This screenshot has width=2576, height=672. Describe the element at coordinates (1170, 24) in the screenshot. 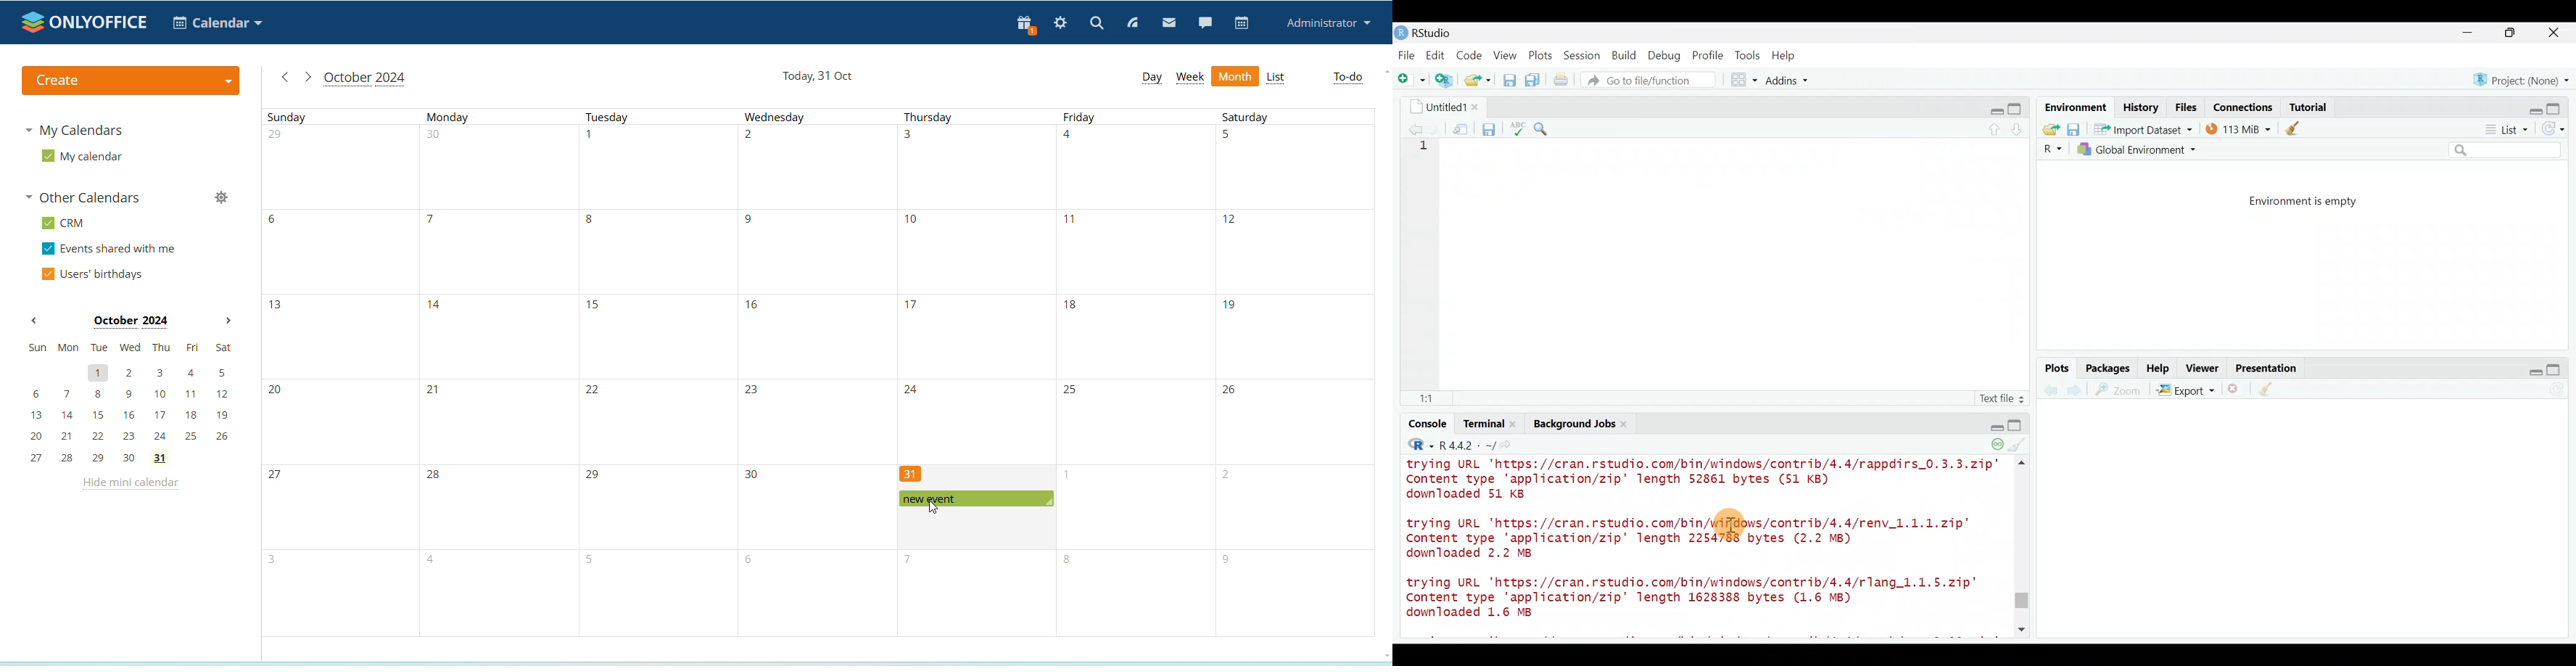

I see `mail` at that location.